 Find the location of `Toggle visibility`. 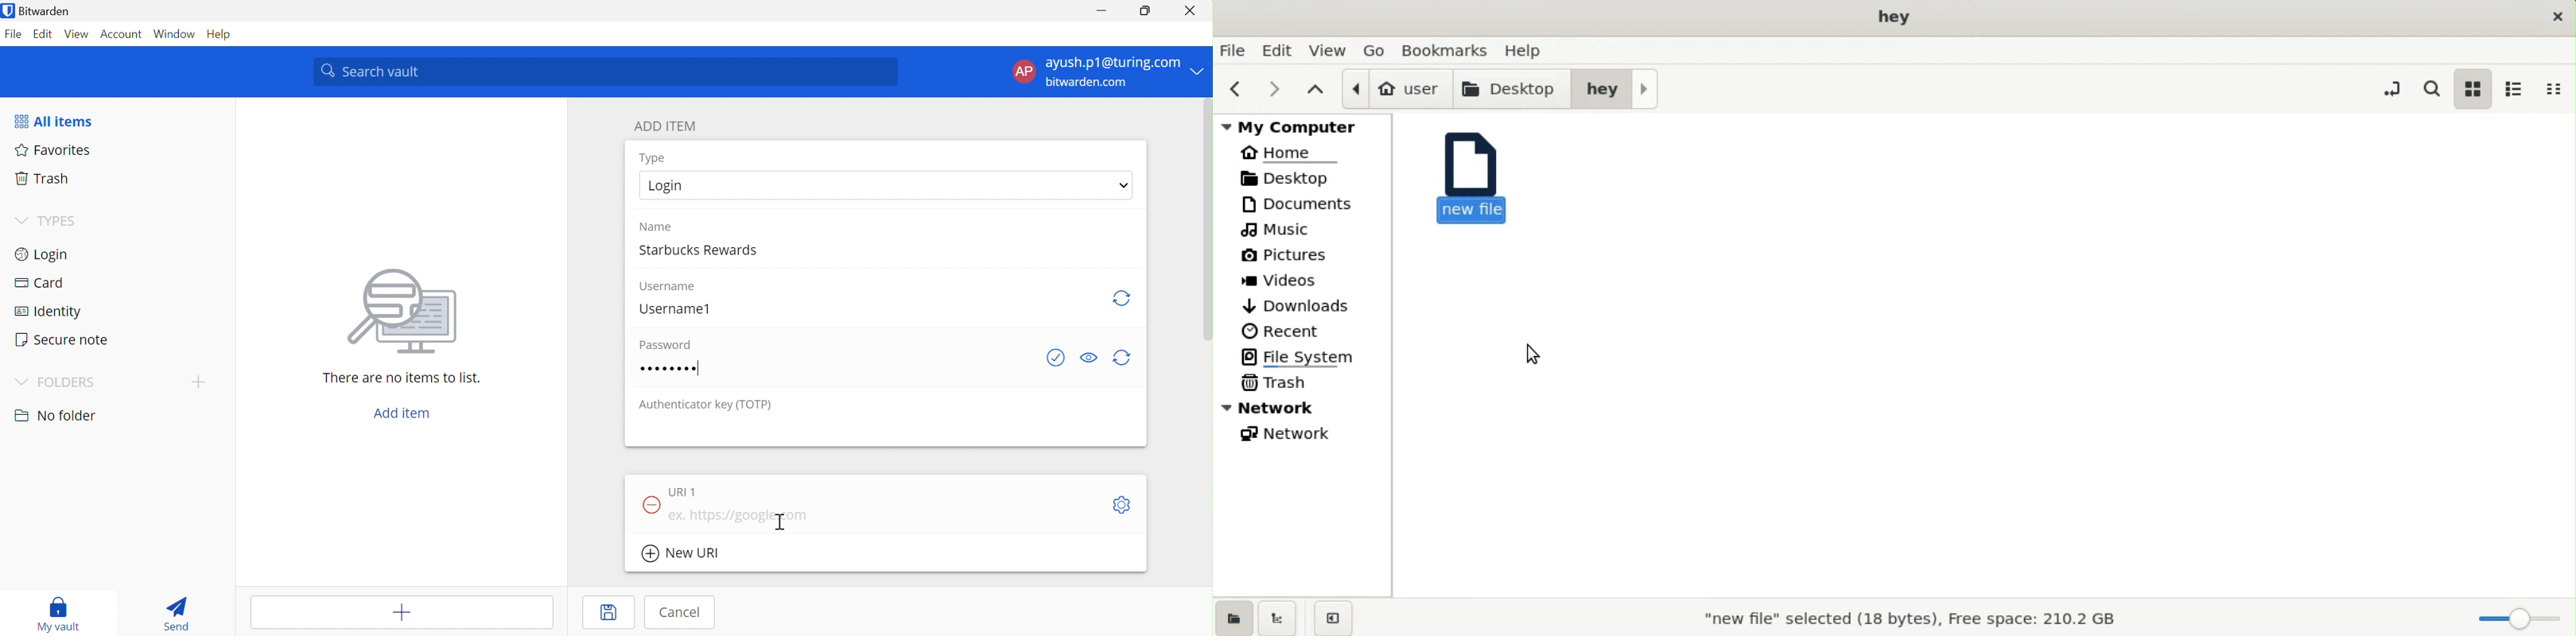

Toggle visibility is located at coordinates (1089, 357).